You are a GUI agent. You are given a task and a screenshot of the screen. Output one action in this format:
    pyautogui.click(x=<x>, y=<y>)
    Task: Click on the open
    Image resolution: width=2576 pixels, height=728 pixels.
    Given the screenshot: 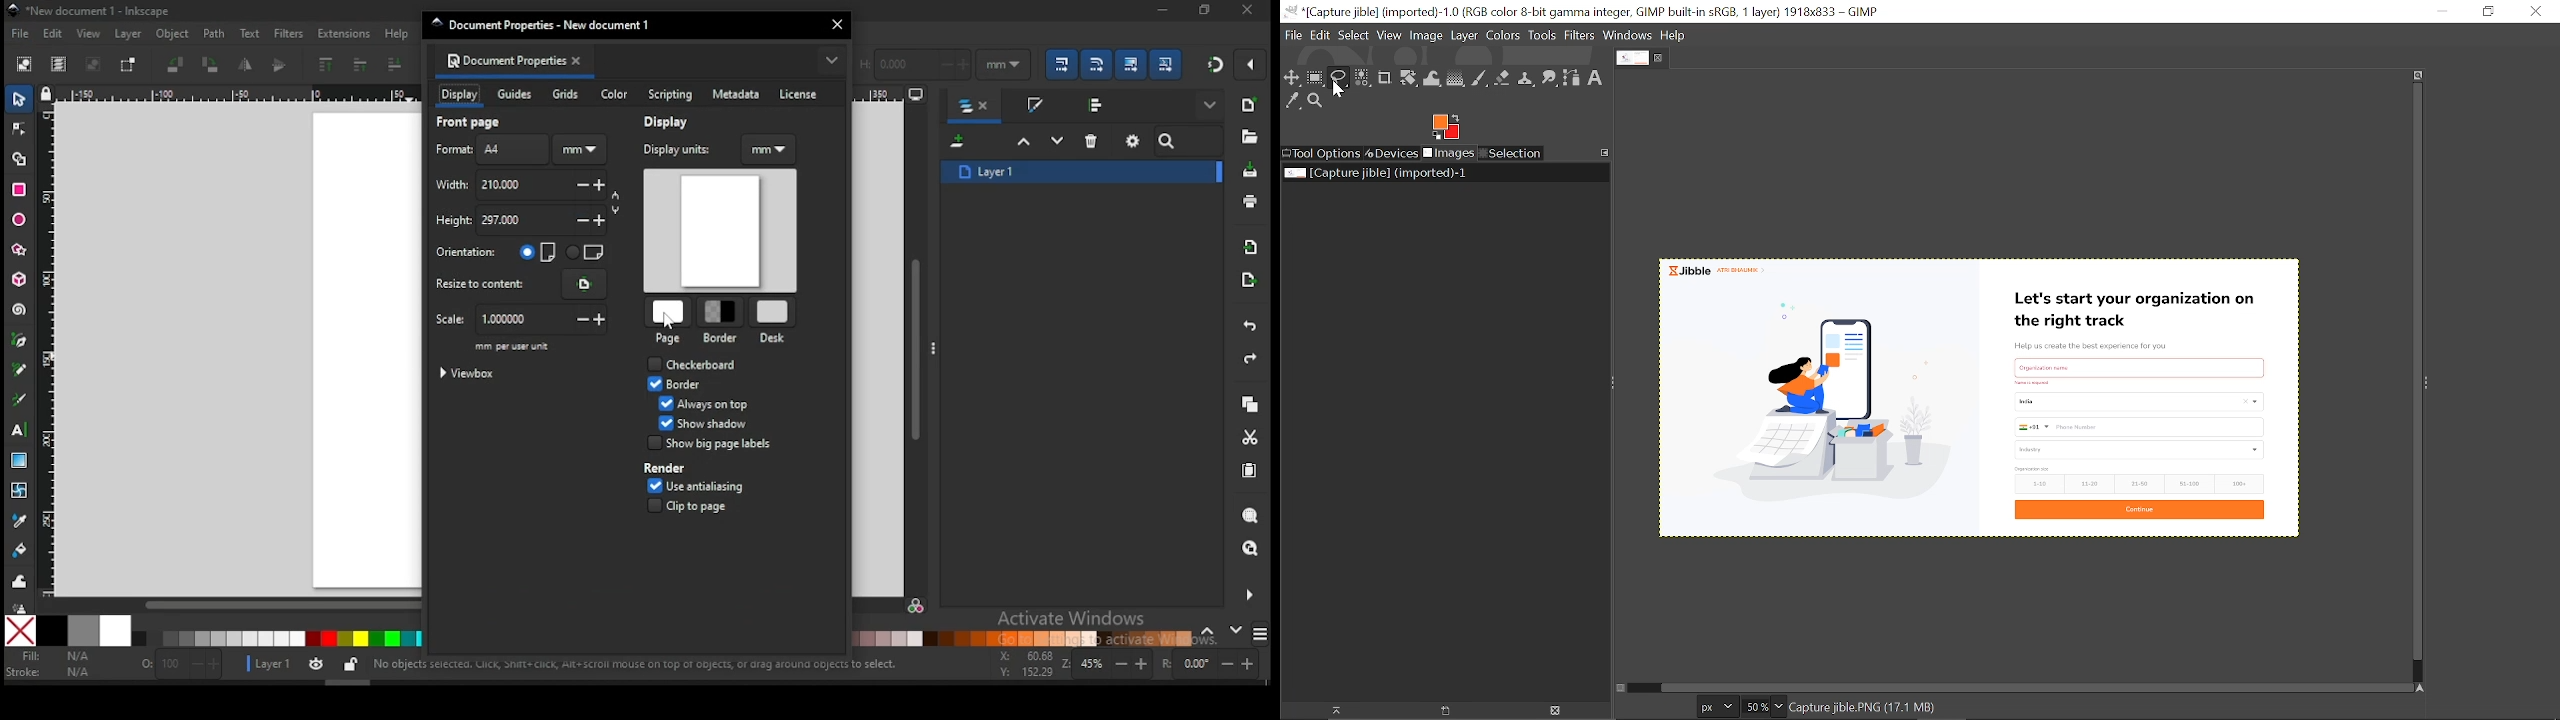 What is the action you would take?
    pyautogui.click(x=1248, y=137)
    